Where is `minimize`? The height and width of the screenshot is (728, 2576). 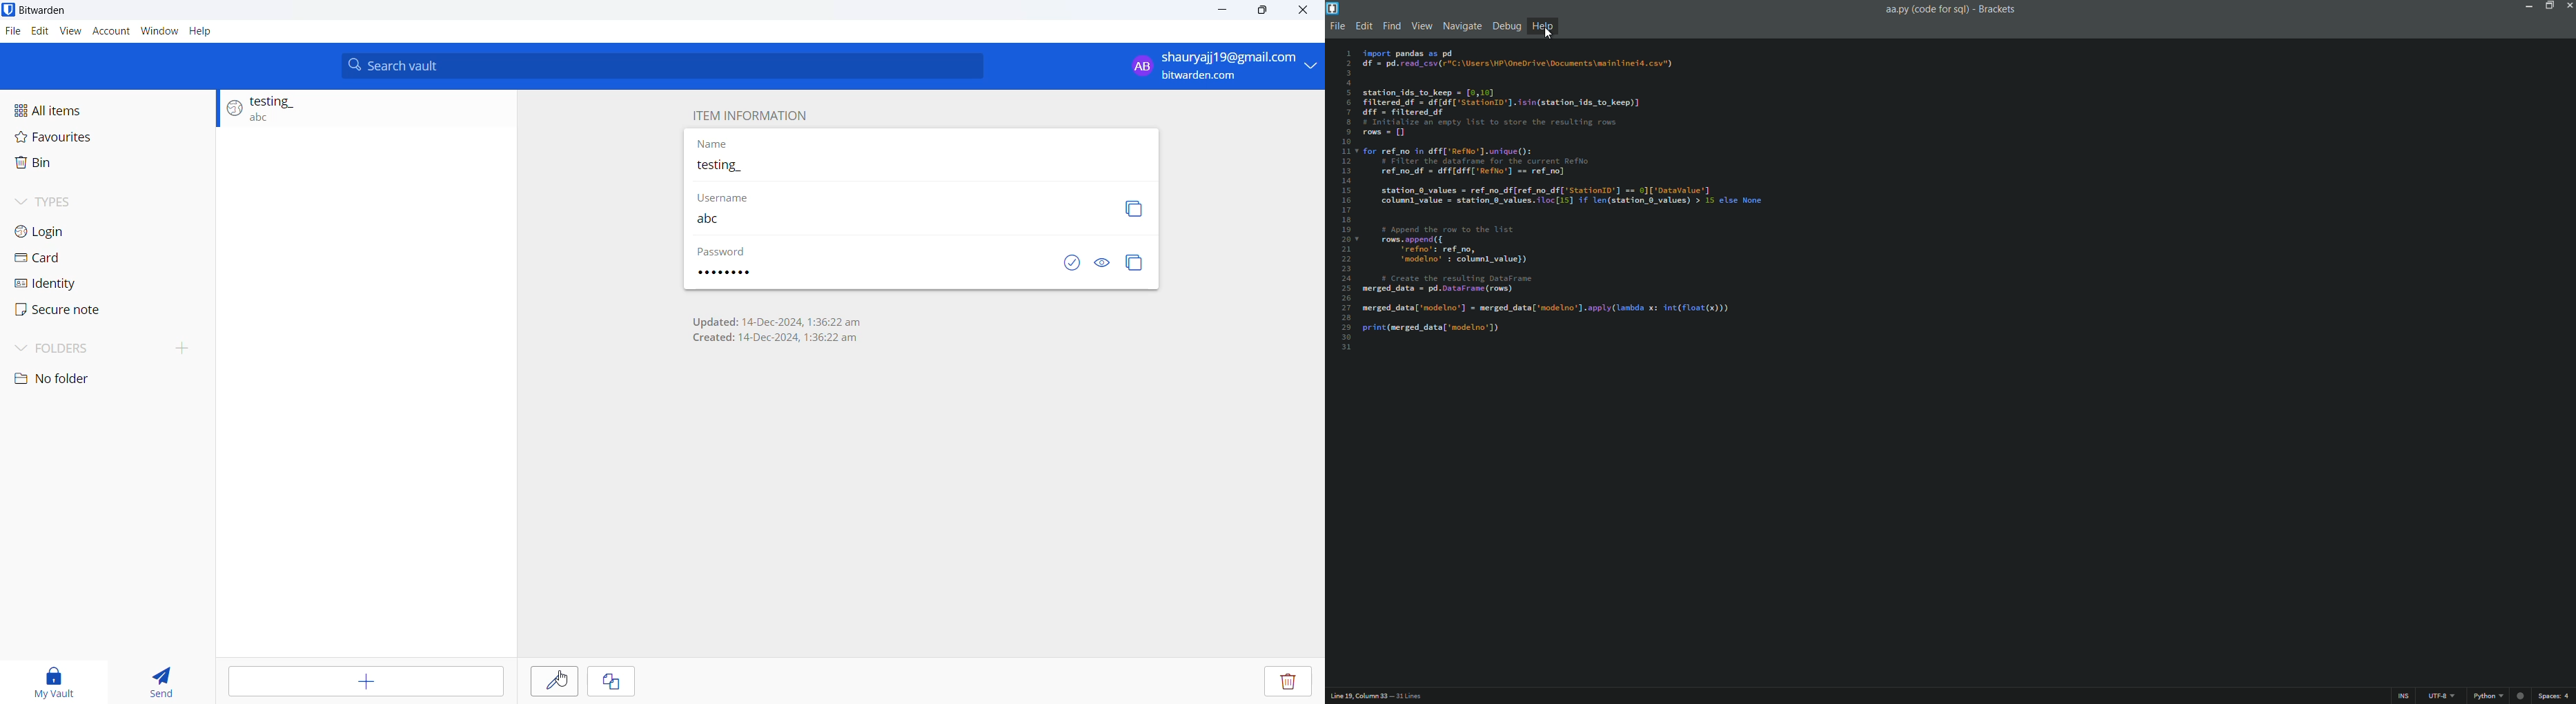 minimize is located at coordinates (2529, 6).